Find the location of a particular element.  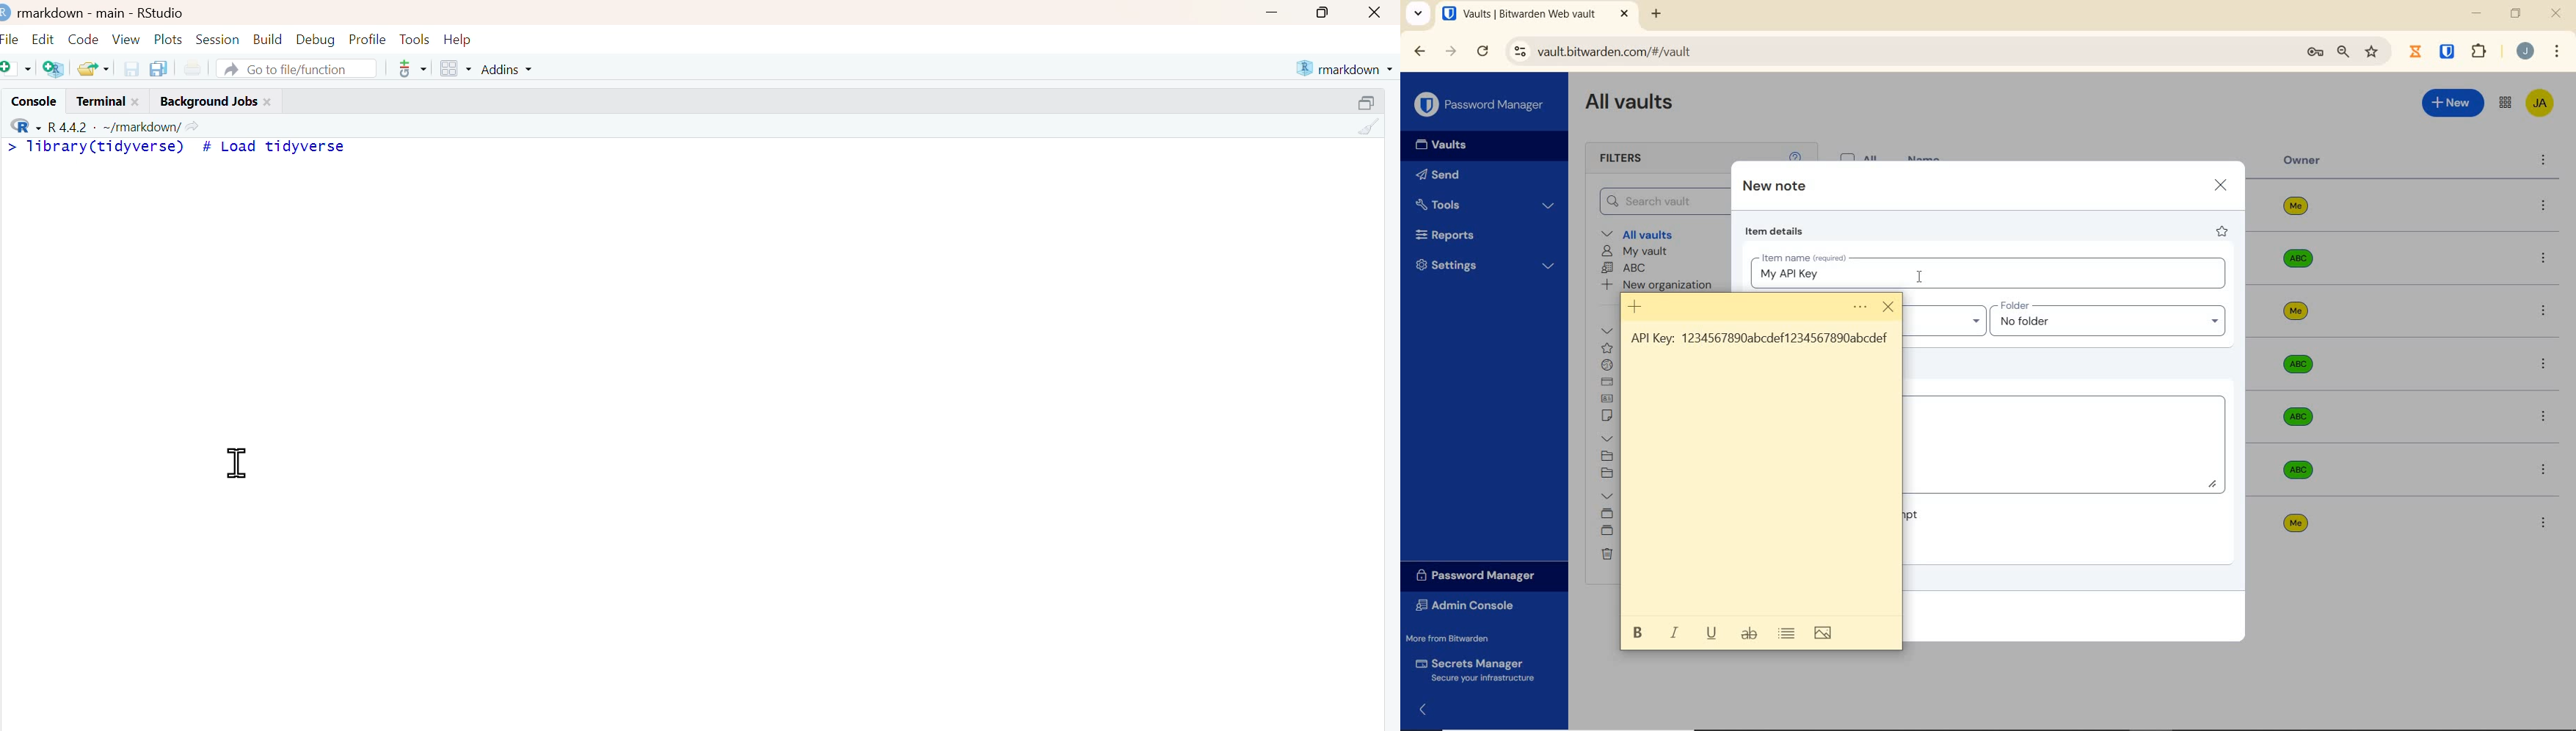

Code is located at coordinates (84, 35).